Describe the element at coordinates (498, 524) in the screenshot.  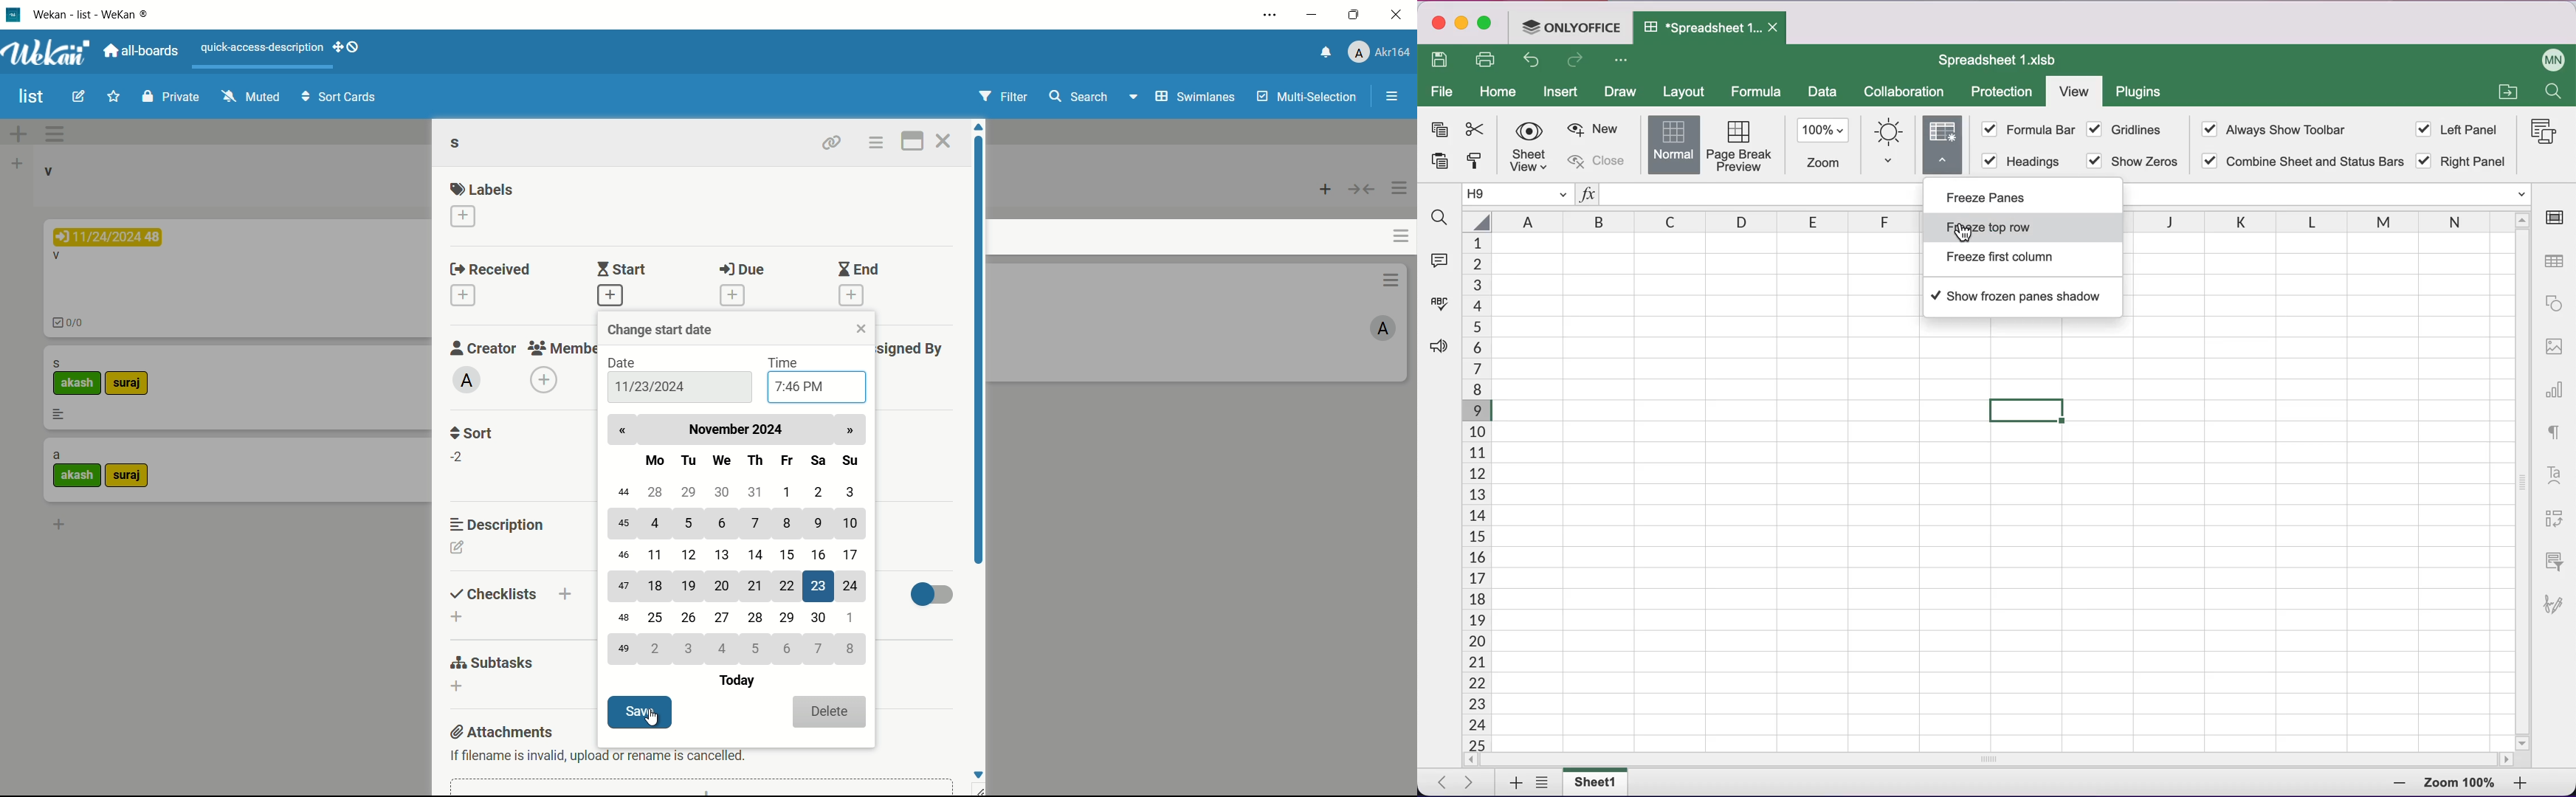
I see `description` at that location.